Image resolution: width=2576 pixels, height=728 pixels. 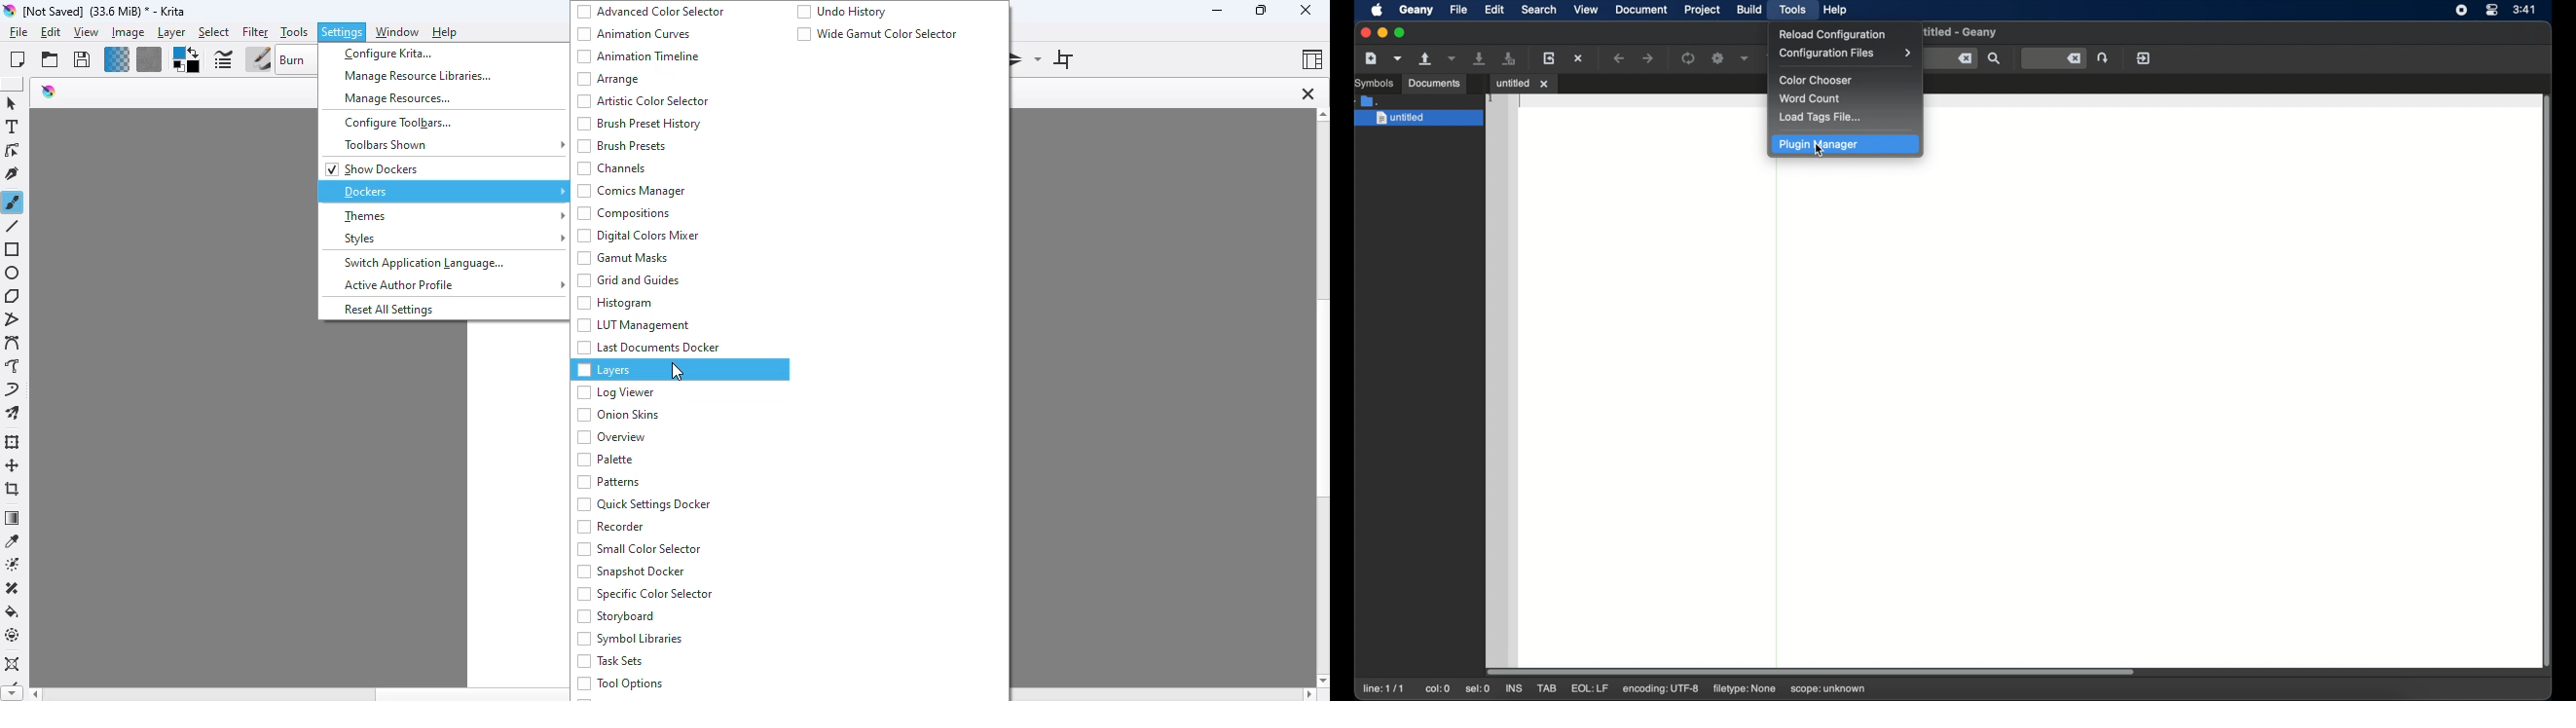 What do you see at coordinates (1307, 695) in the screenshot?
I see `scroll right` at bounding box center [1307, 695].